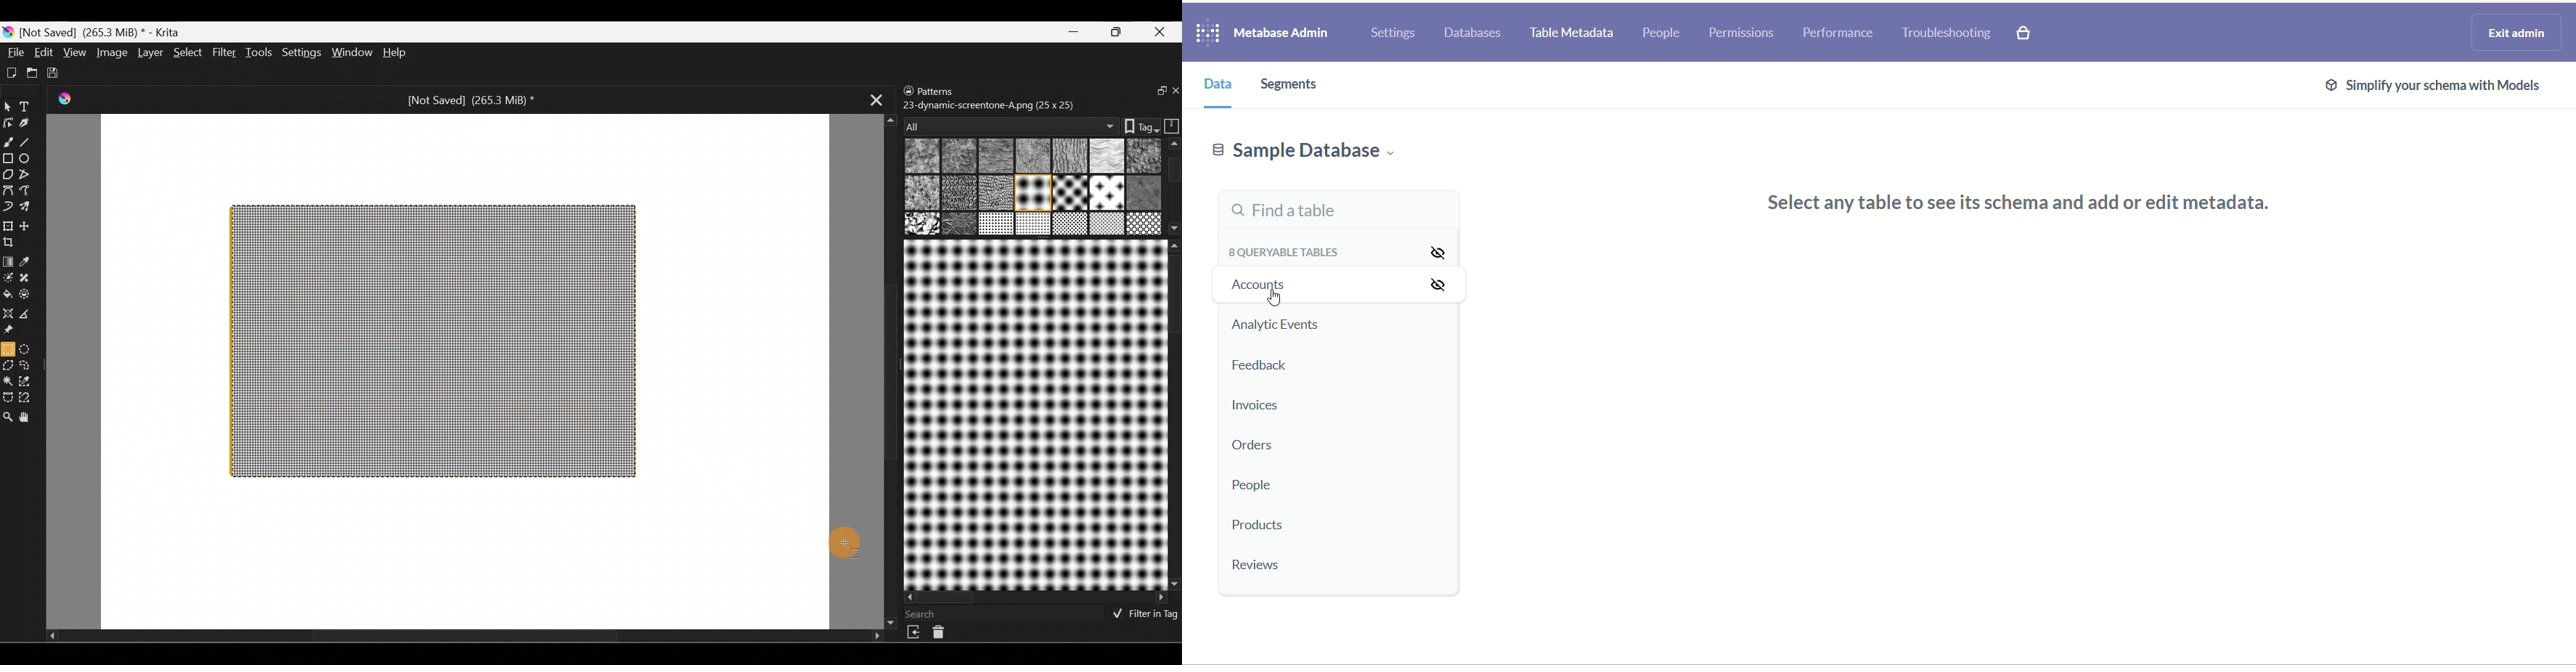  Describe the element at coordinates (1340, 210) in the screenshot. I see `find a table` at that location.